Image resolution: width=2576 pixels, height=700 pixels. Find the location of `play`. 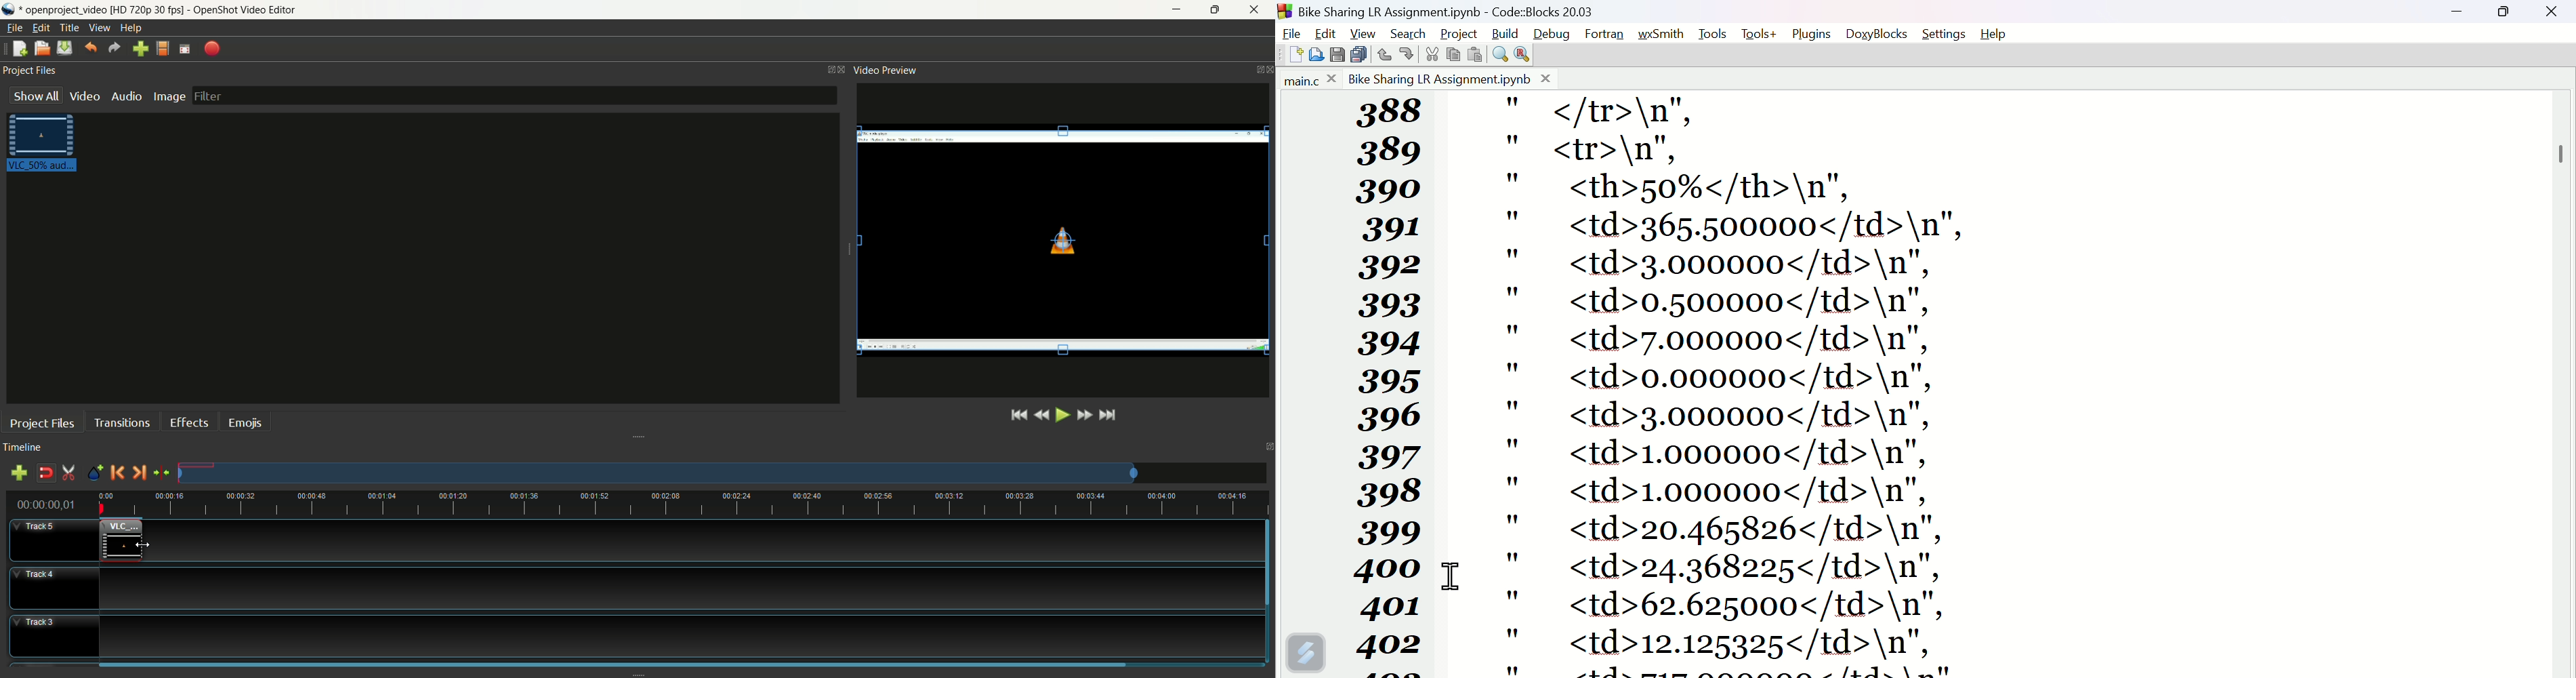

play is located at coordinates (1062, 415).